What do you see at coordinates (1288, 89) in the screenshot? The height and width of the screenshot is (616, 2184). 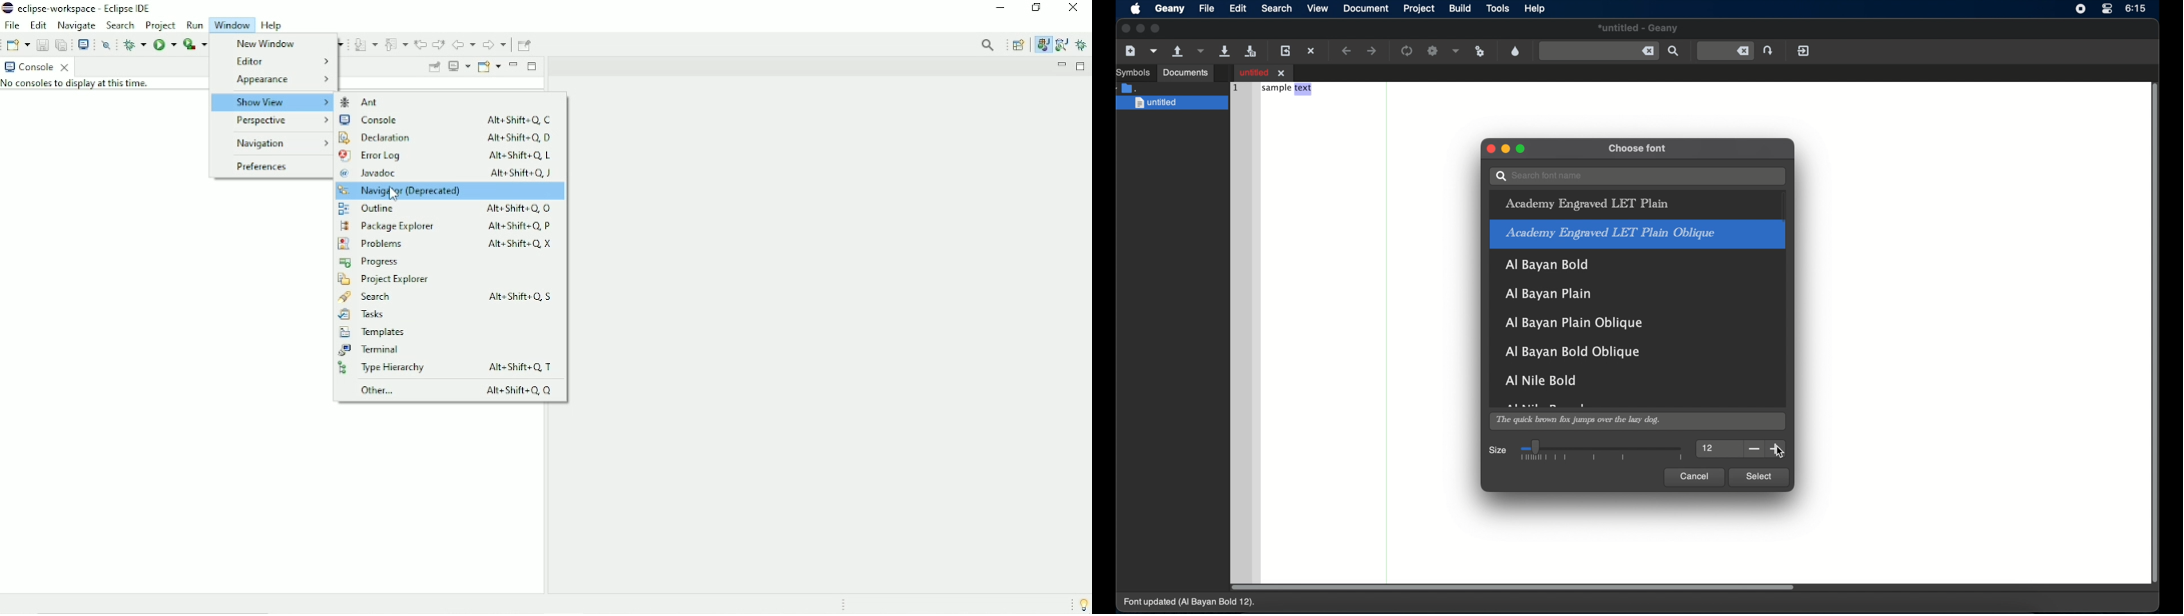 I see `sample text` at bounding box center [1288, 89].